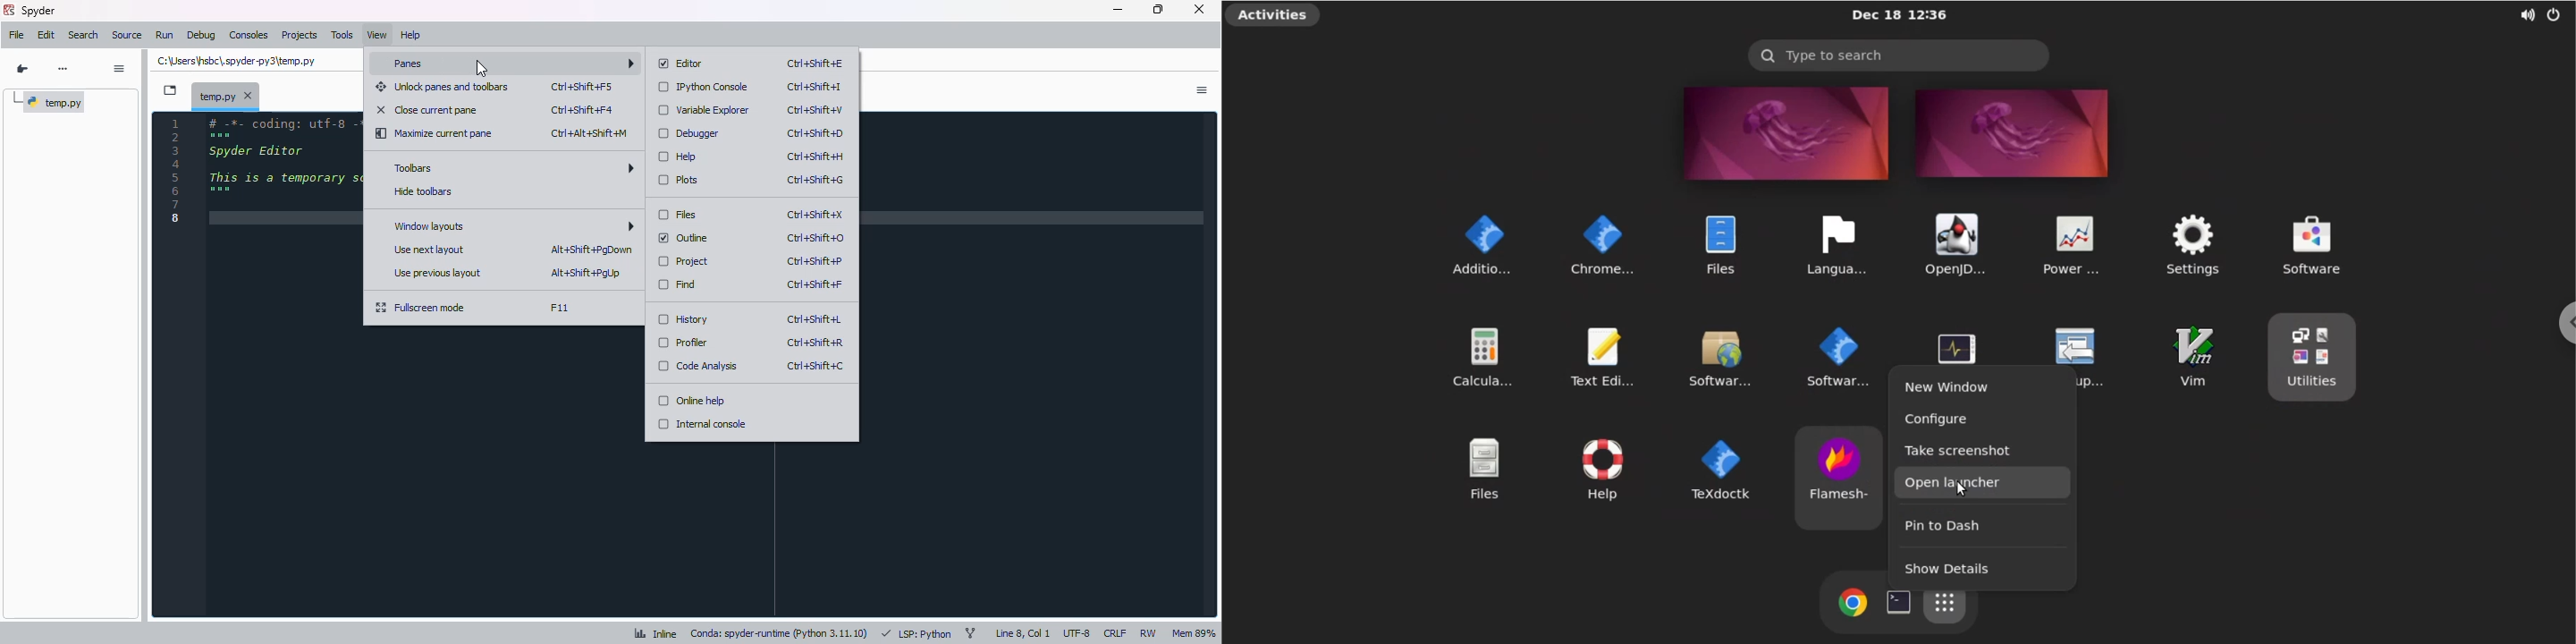  I want to click on more, so click(63, 68).